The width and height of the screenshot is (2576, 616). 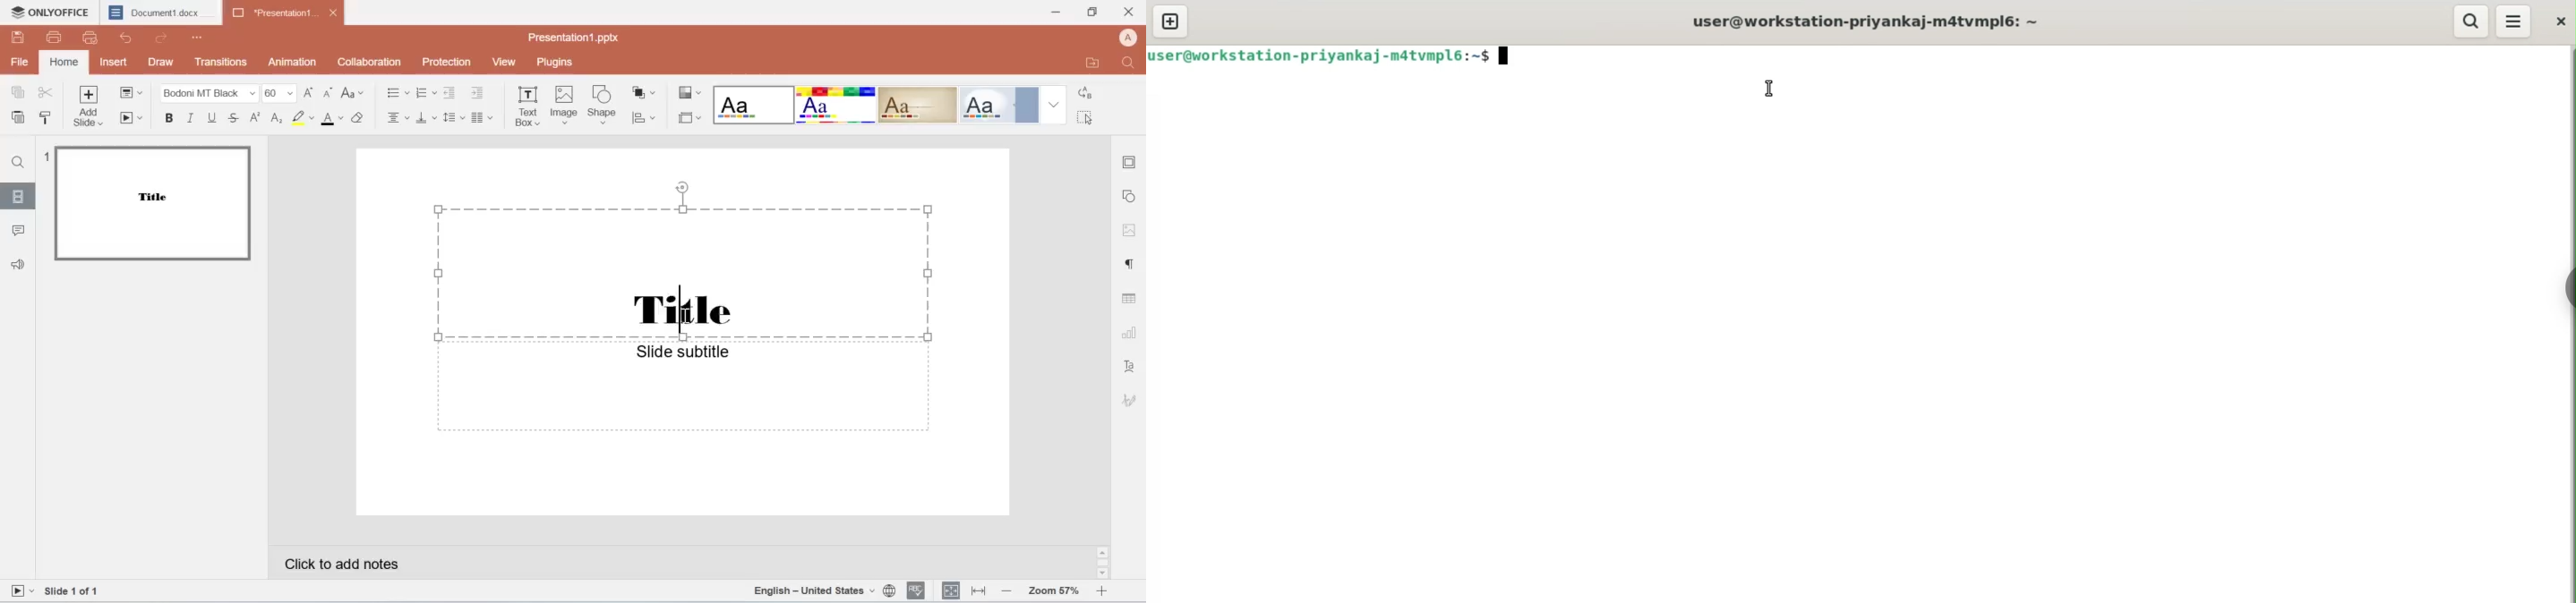 I want to click on Menu, so click(x=199, y=38).